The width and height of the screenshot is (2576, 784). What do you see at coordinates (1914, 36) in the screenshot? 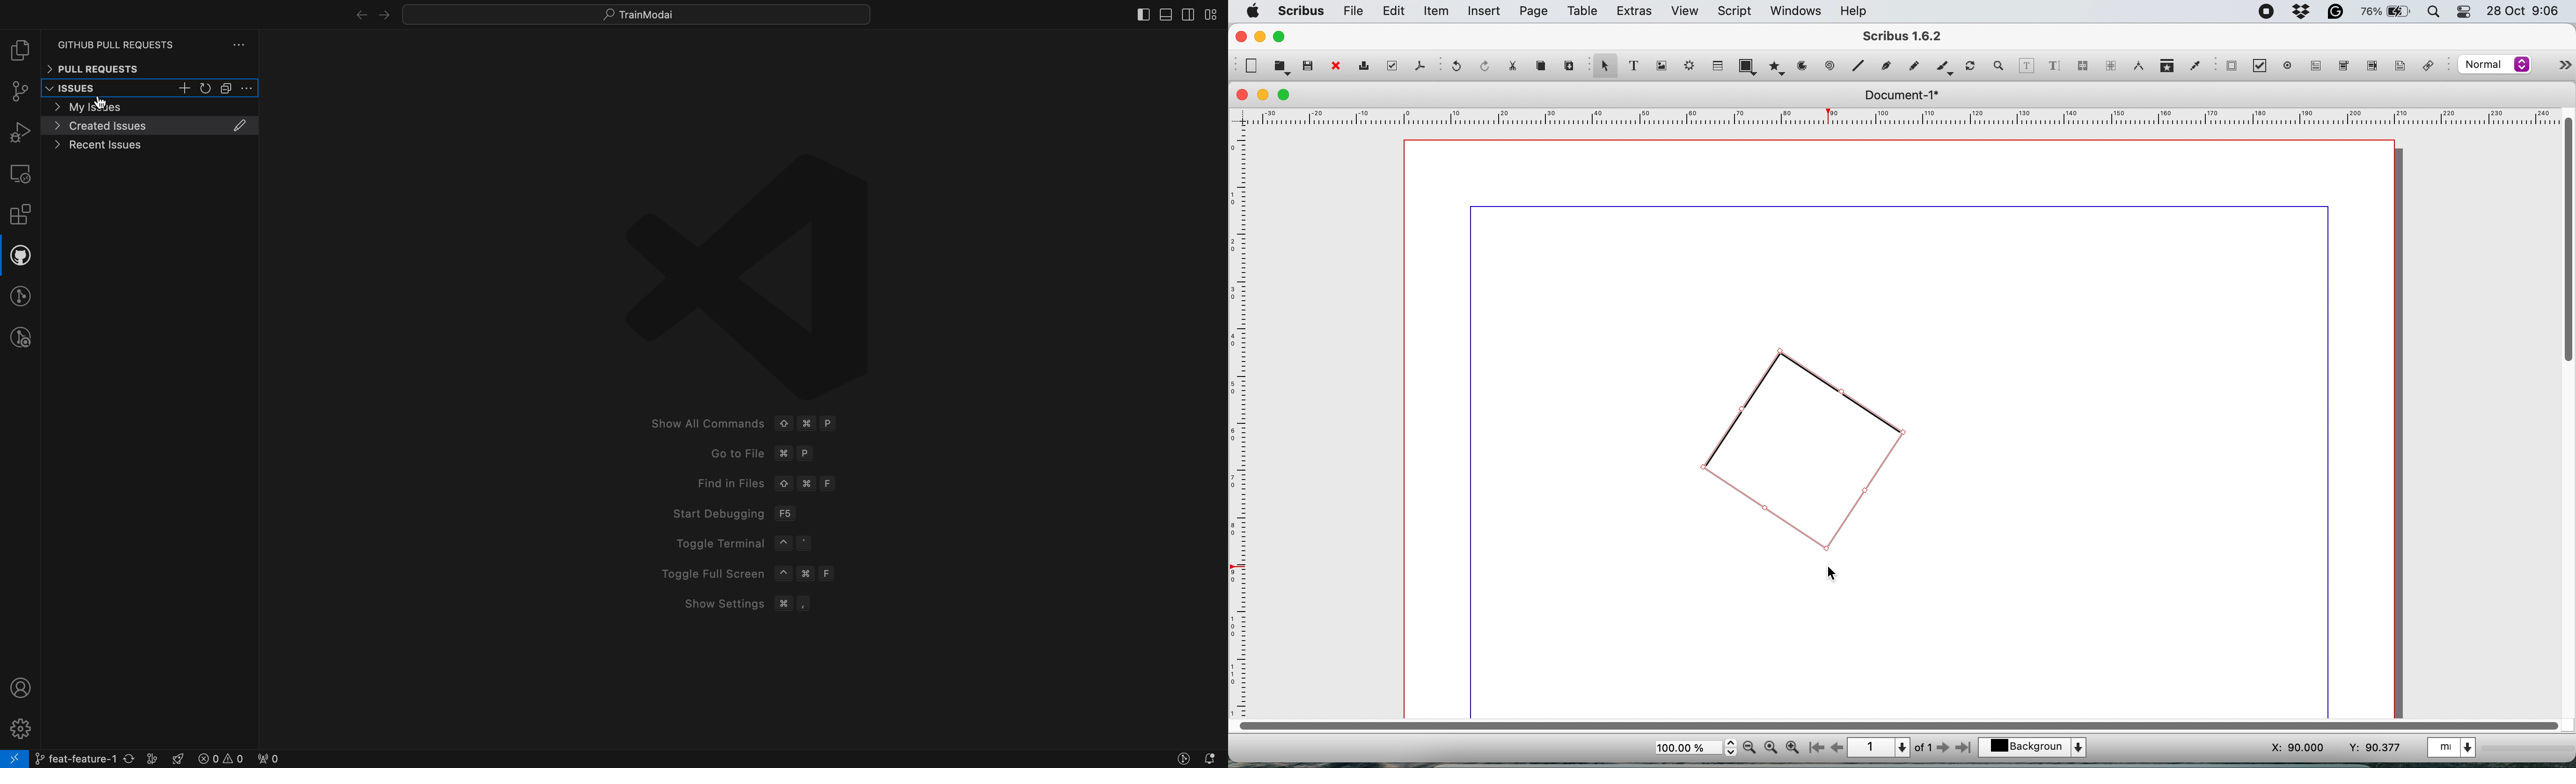
I see `scribus 1.6.2` at bounding box center [1914, 36].